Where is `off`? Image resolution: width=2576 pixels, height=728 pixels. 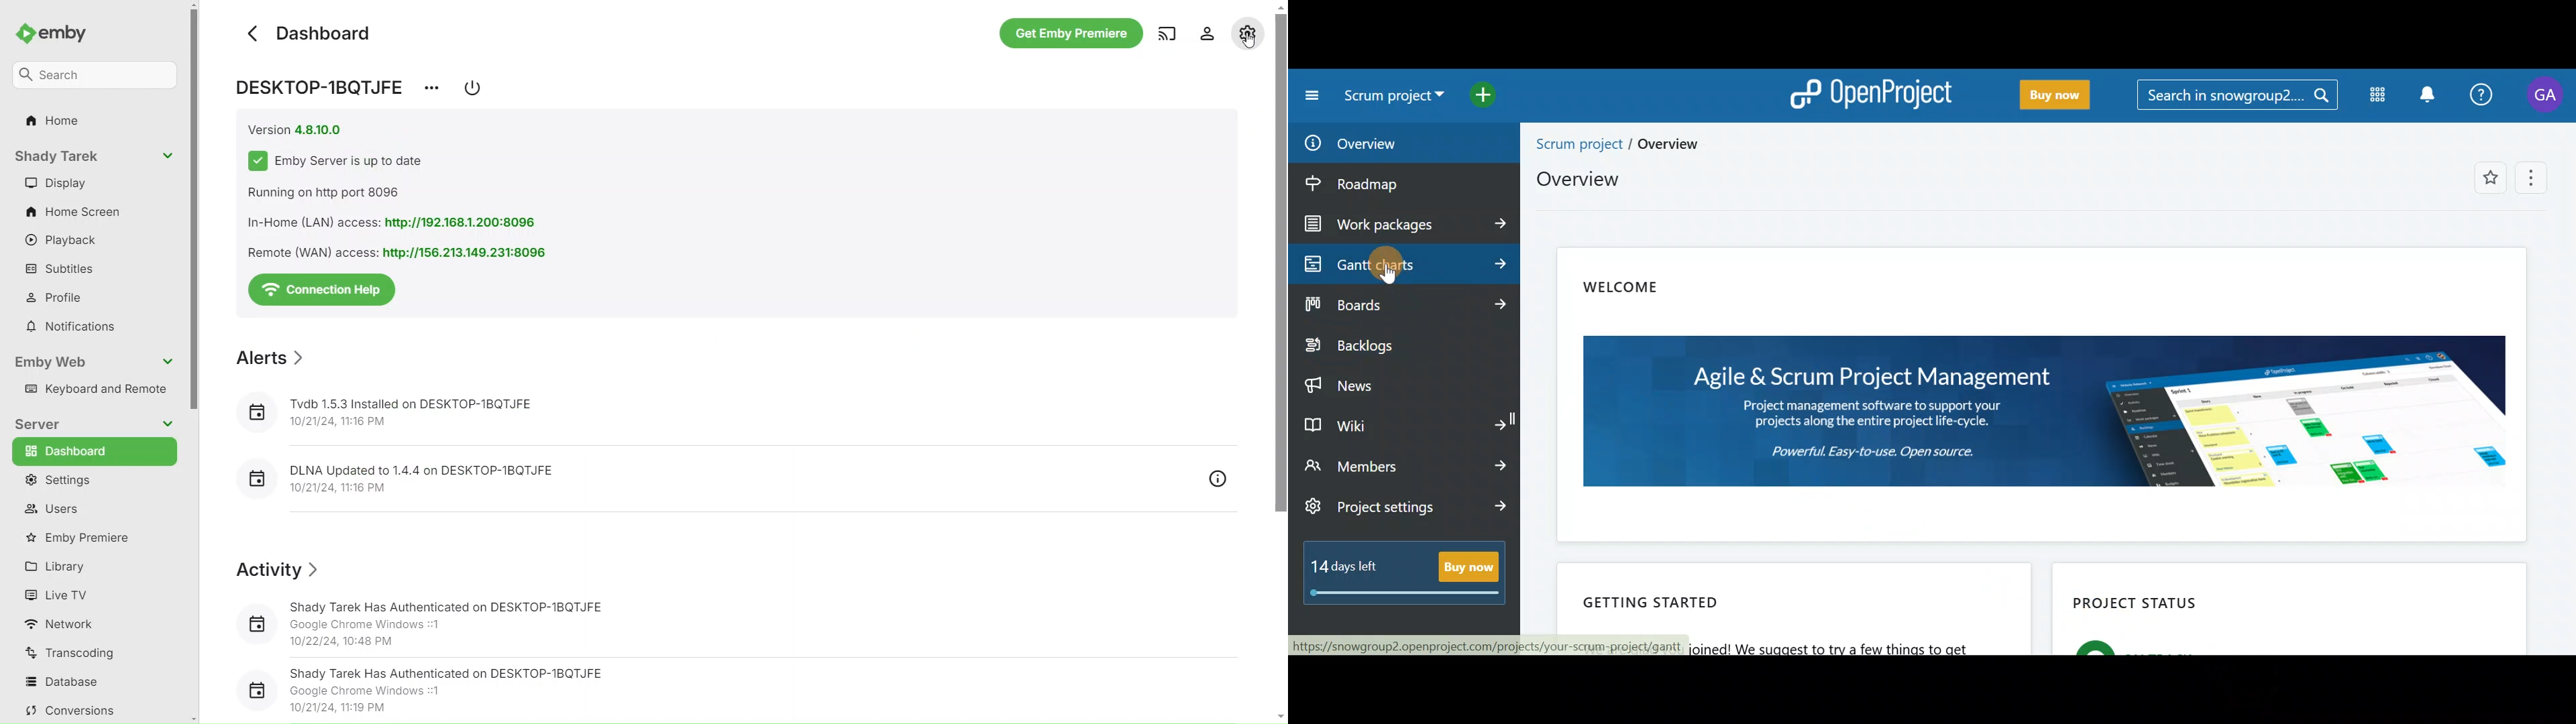 off is located at coordinates (474, 89).